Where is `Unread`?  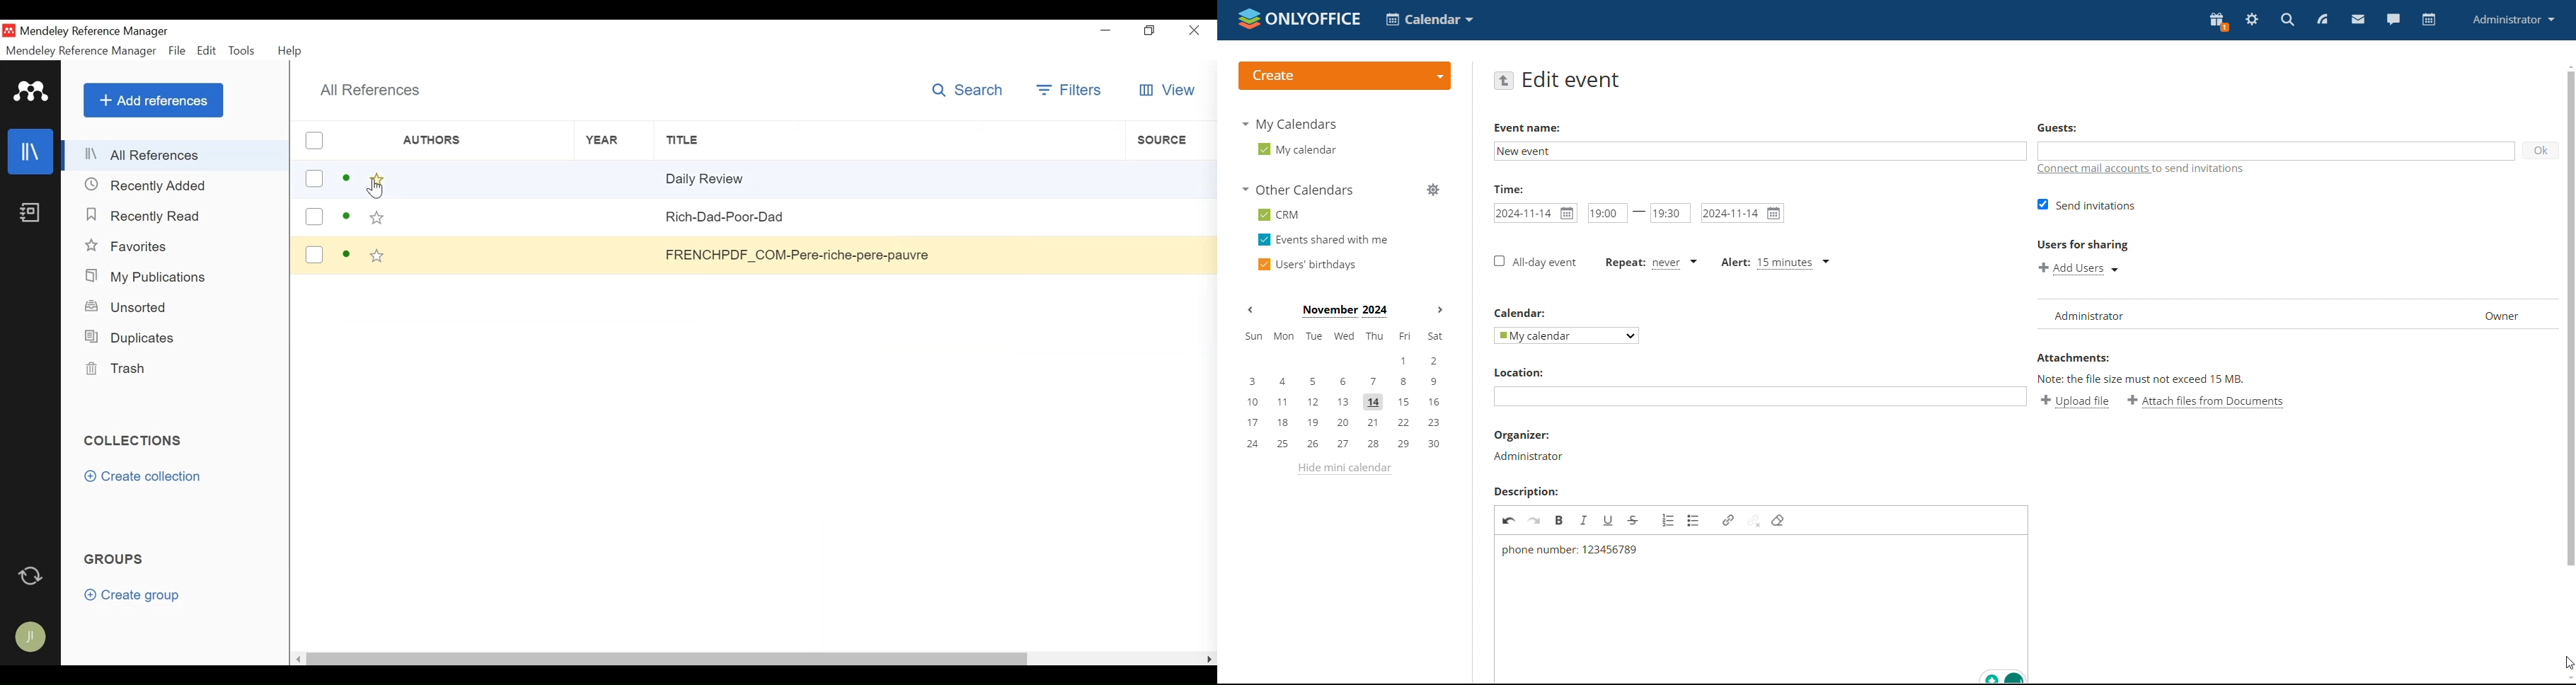 Unread is located at coordinates (347, 217).